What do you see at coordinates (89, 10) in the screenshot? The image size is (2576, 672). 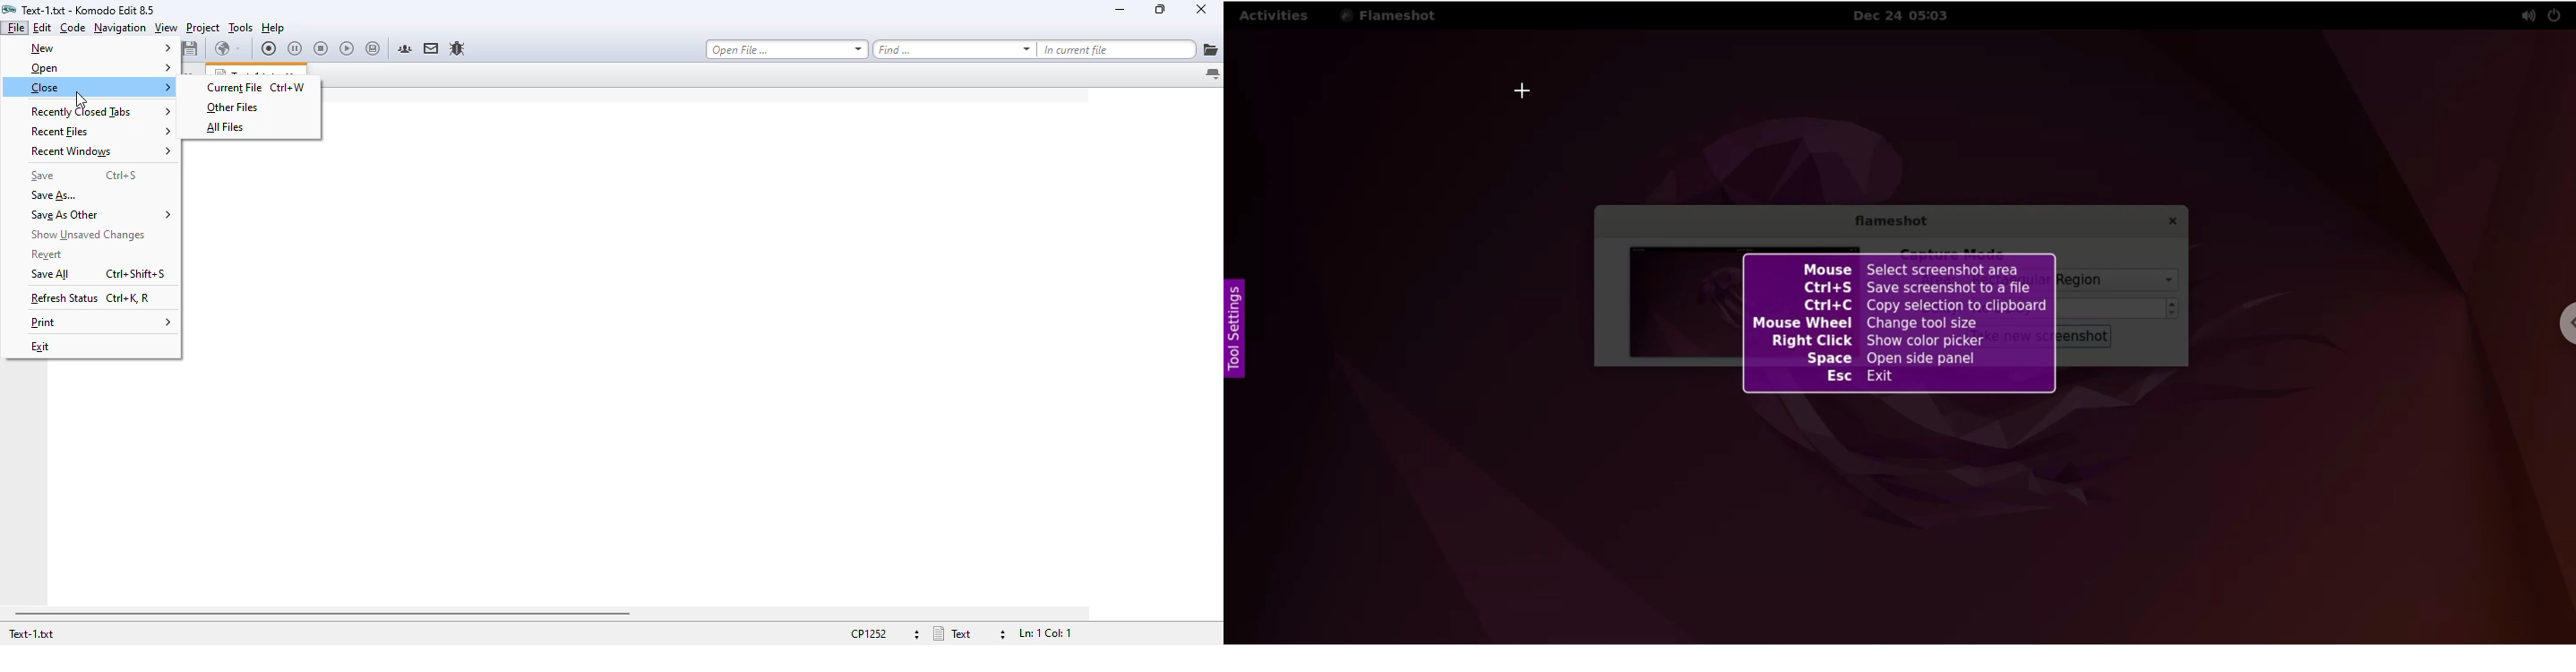 I see `text-1` at bounding box center [89, 10].